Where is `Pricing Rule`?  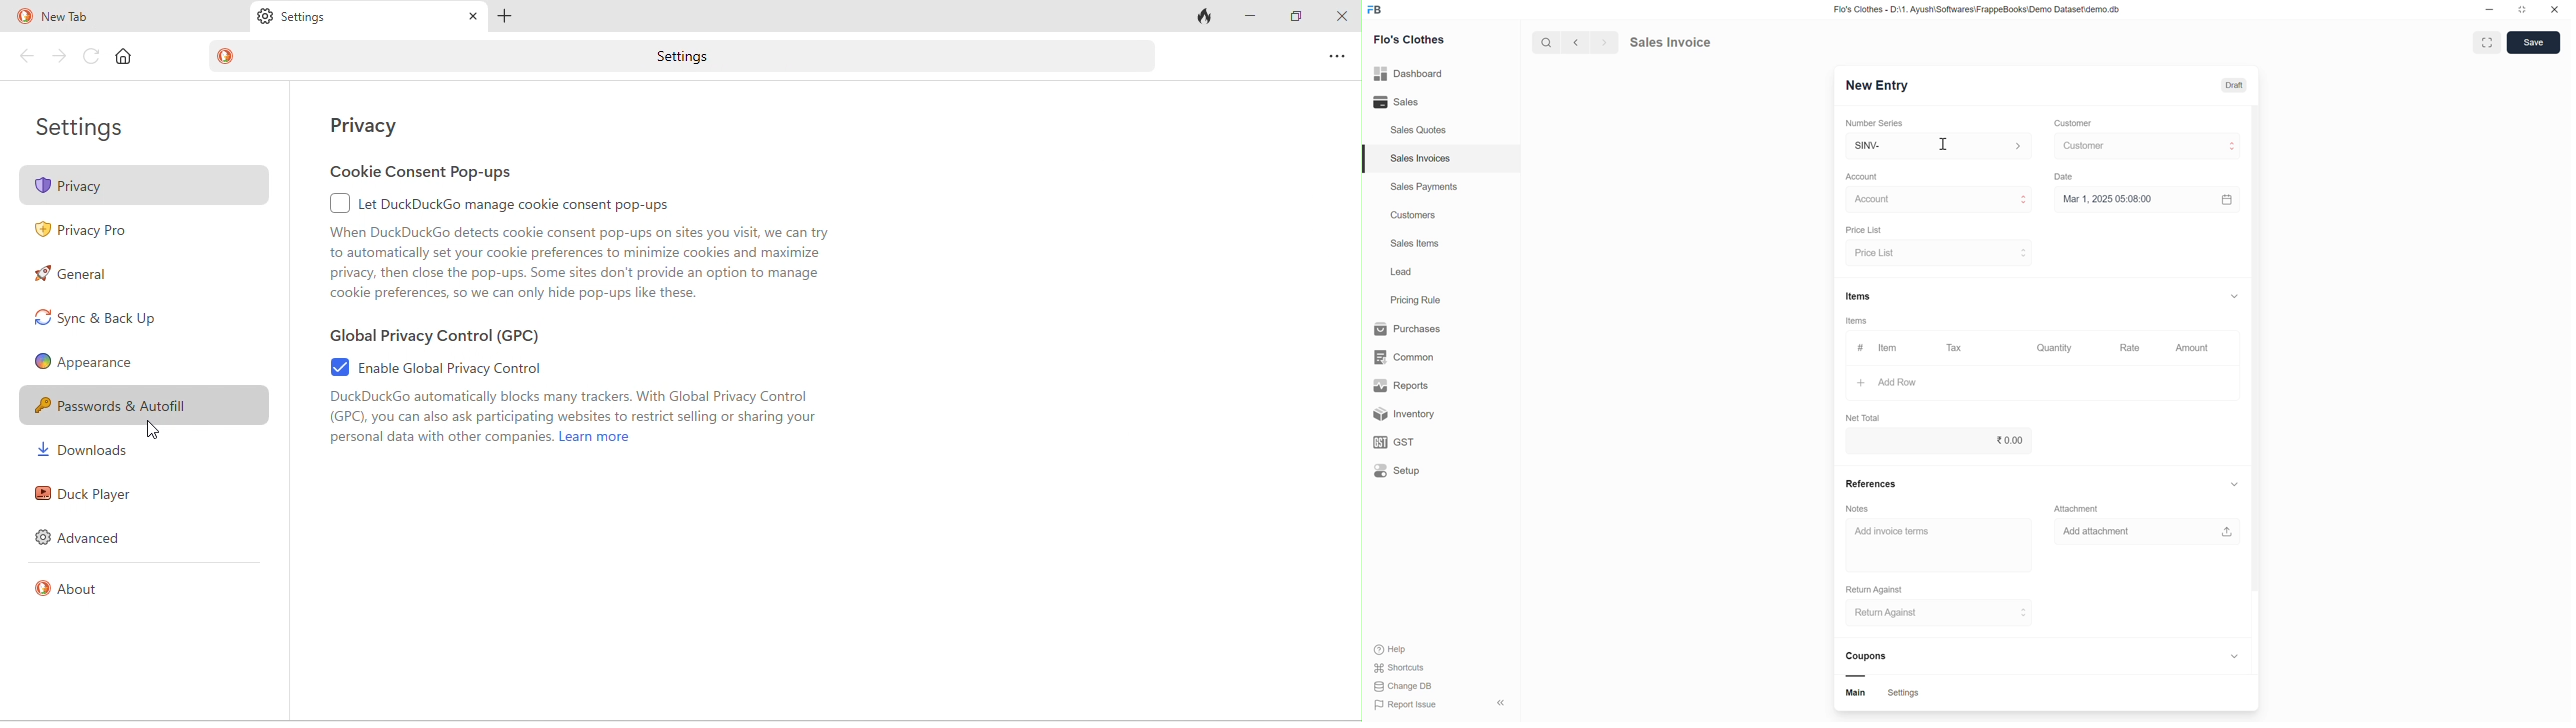 Pricing Rule is located at coordinates (1417, 300).